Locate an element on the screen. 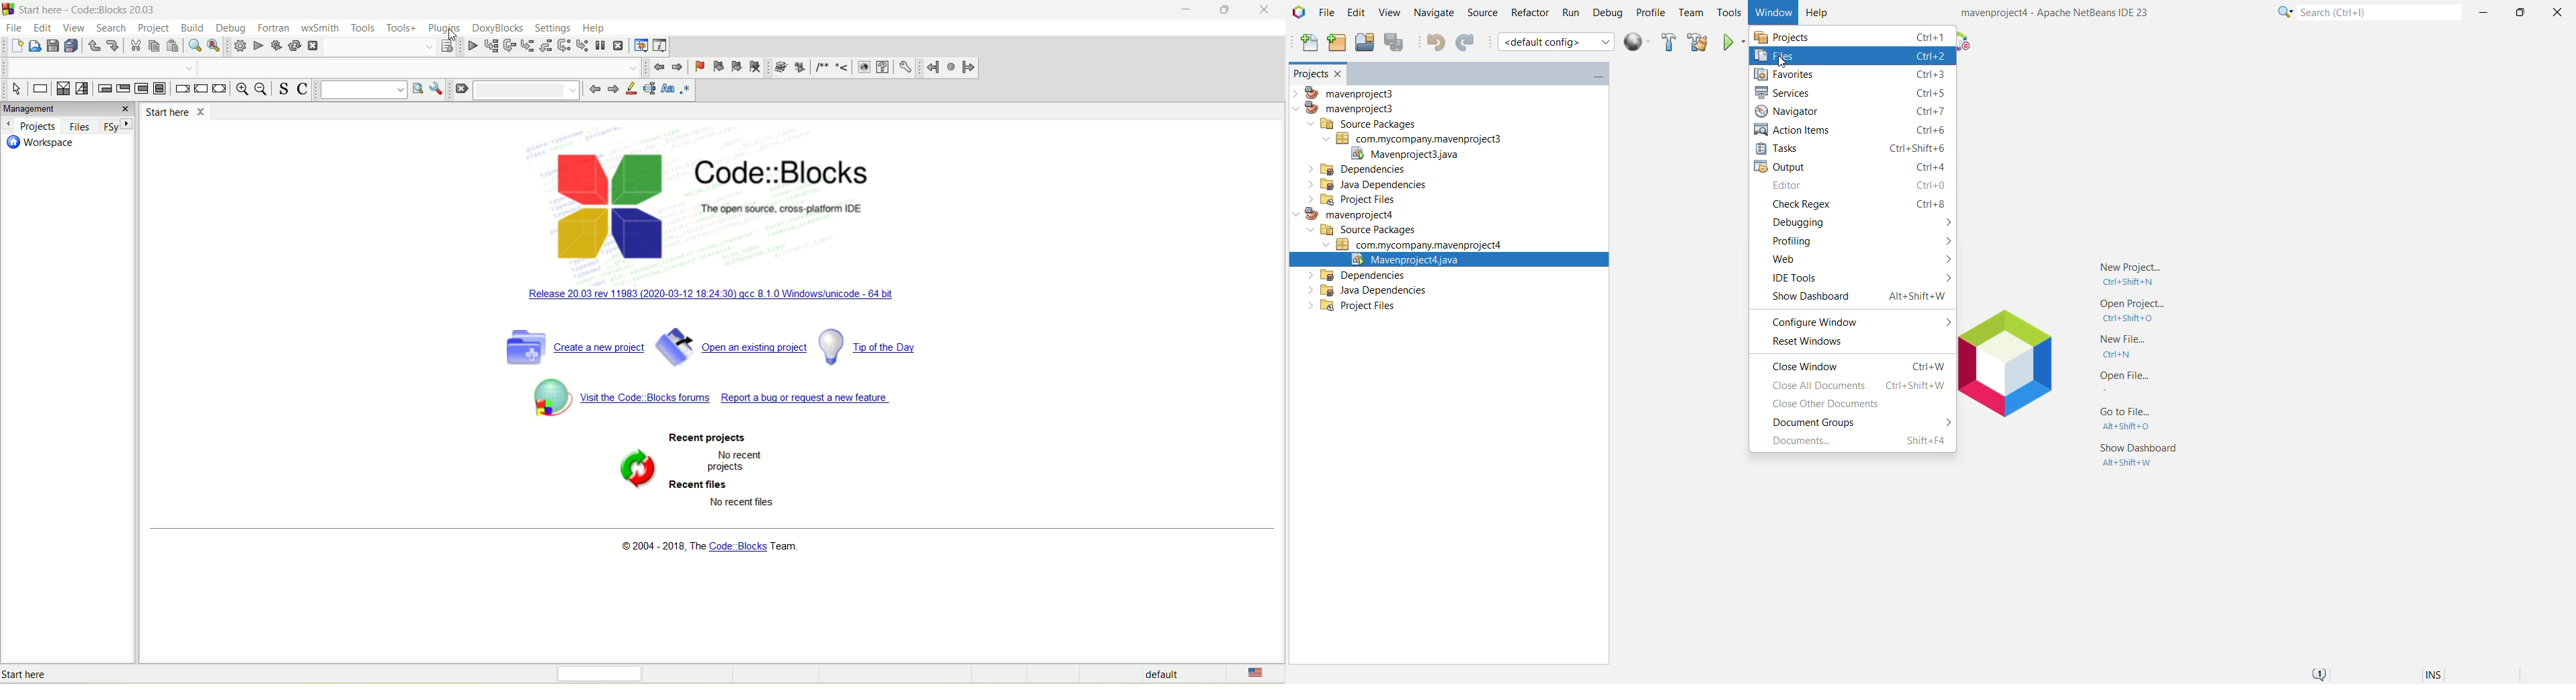 The height and width of the screenshot is (700, 2576). settings is located at coordinates (905, 66).